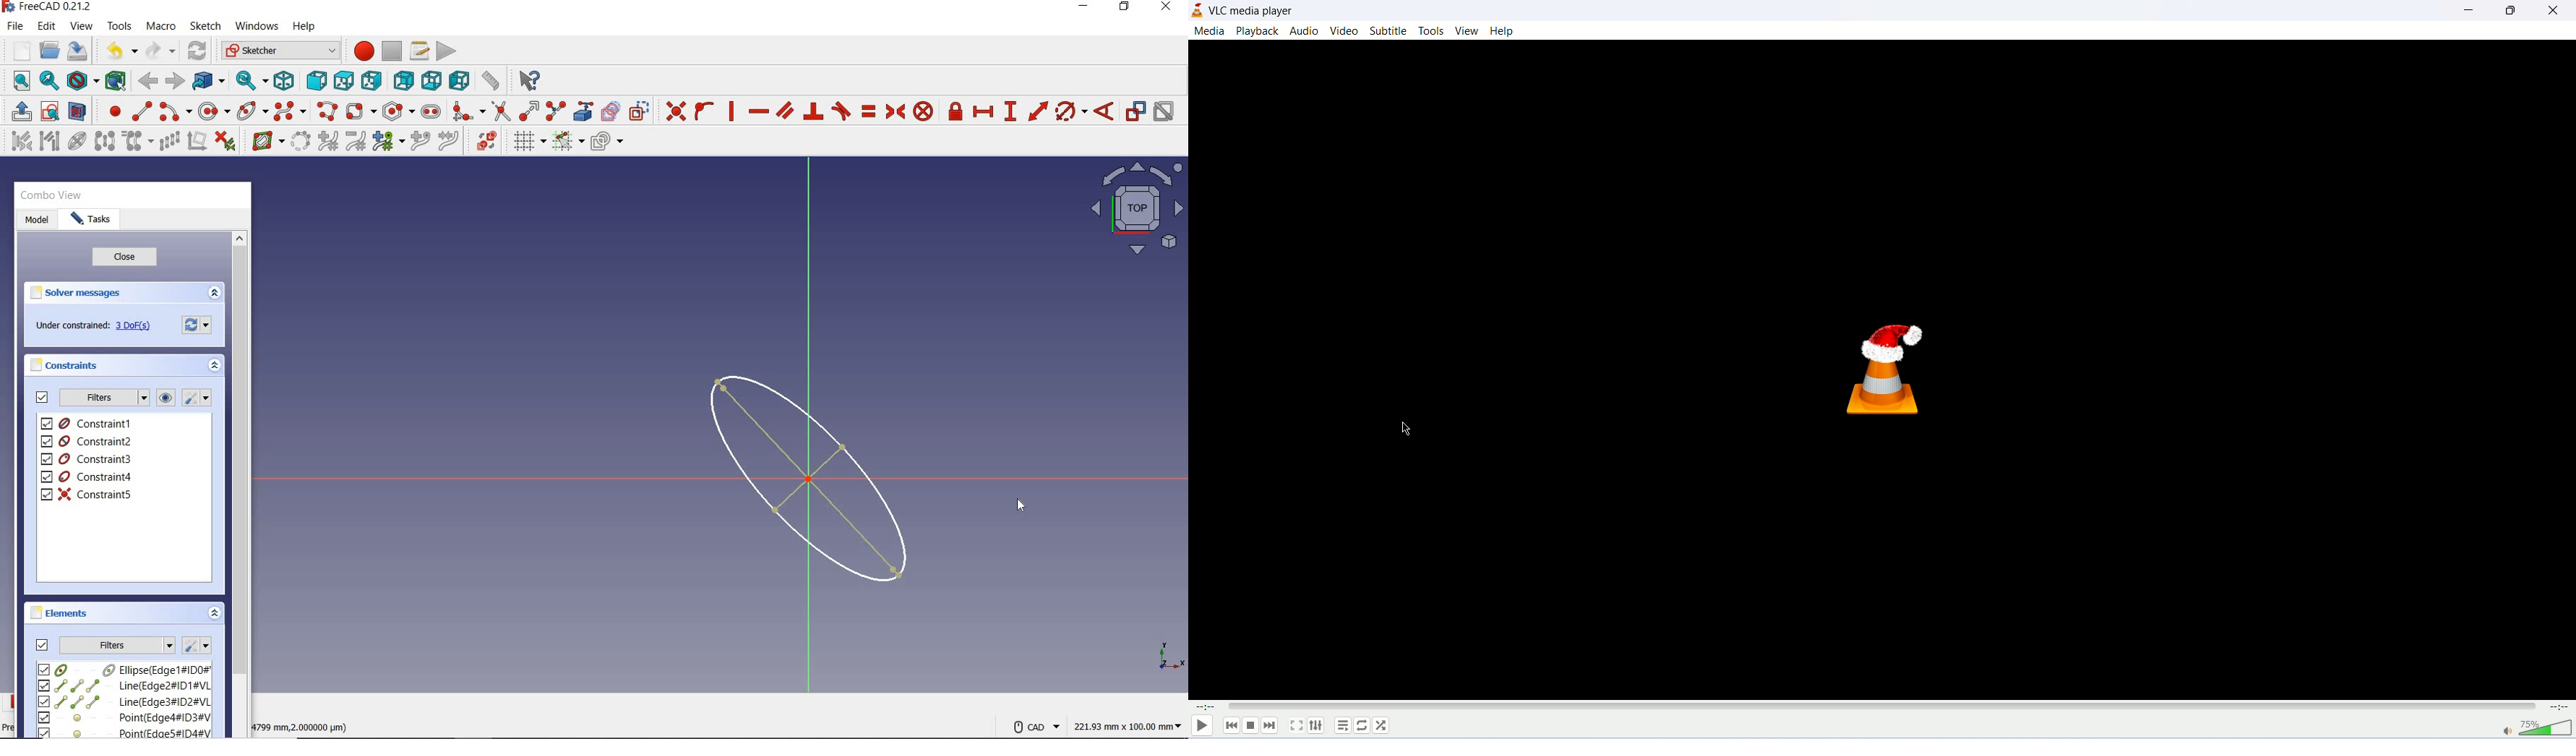 This screenshot has height=756, width=2576. What do you see at coordinates (567, 140) in the screenshot?
I see `toggle snap` at bounding box center [567, 140].